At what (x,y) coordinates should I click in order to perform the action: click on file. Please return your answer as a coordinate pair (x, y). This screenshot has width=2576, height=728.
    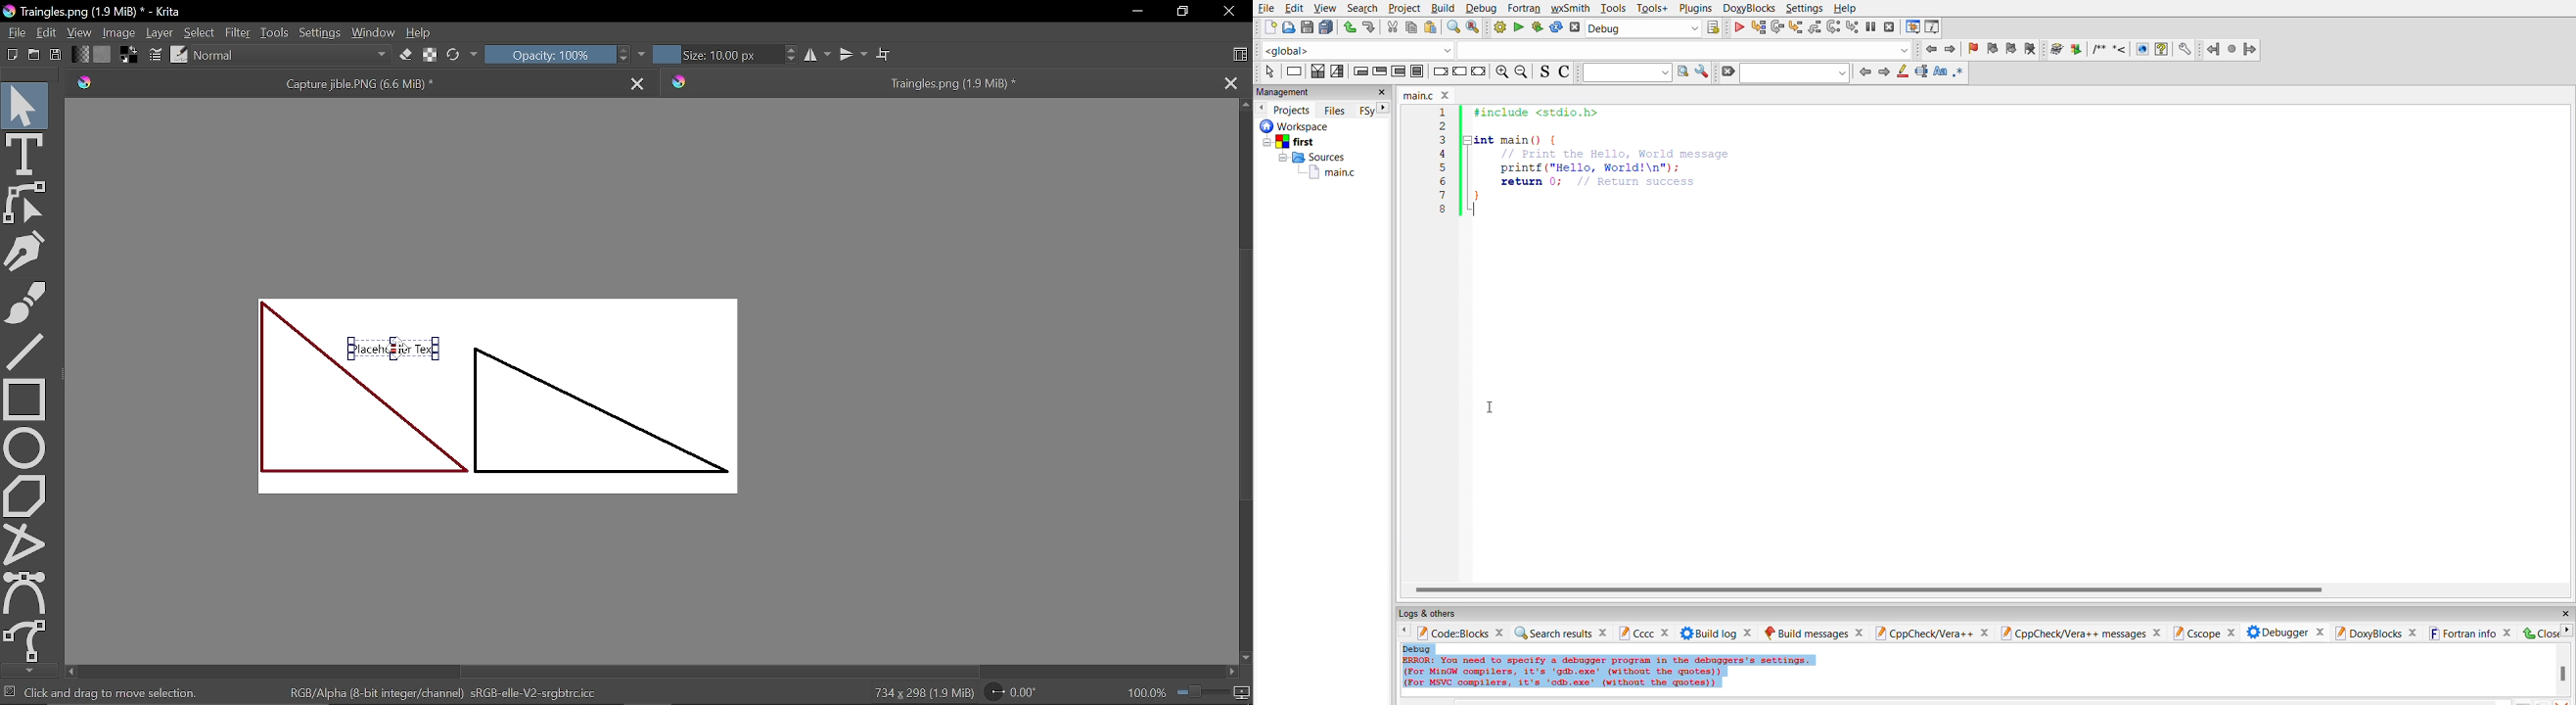
    Looking at the image, I should click on (1267, 8).